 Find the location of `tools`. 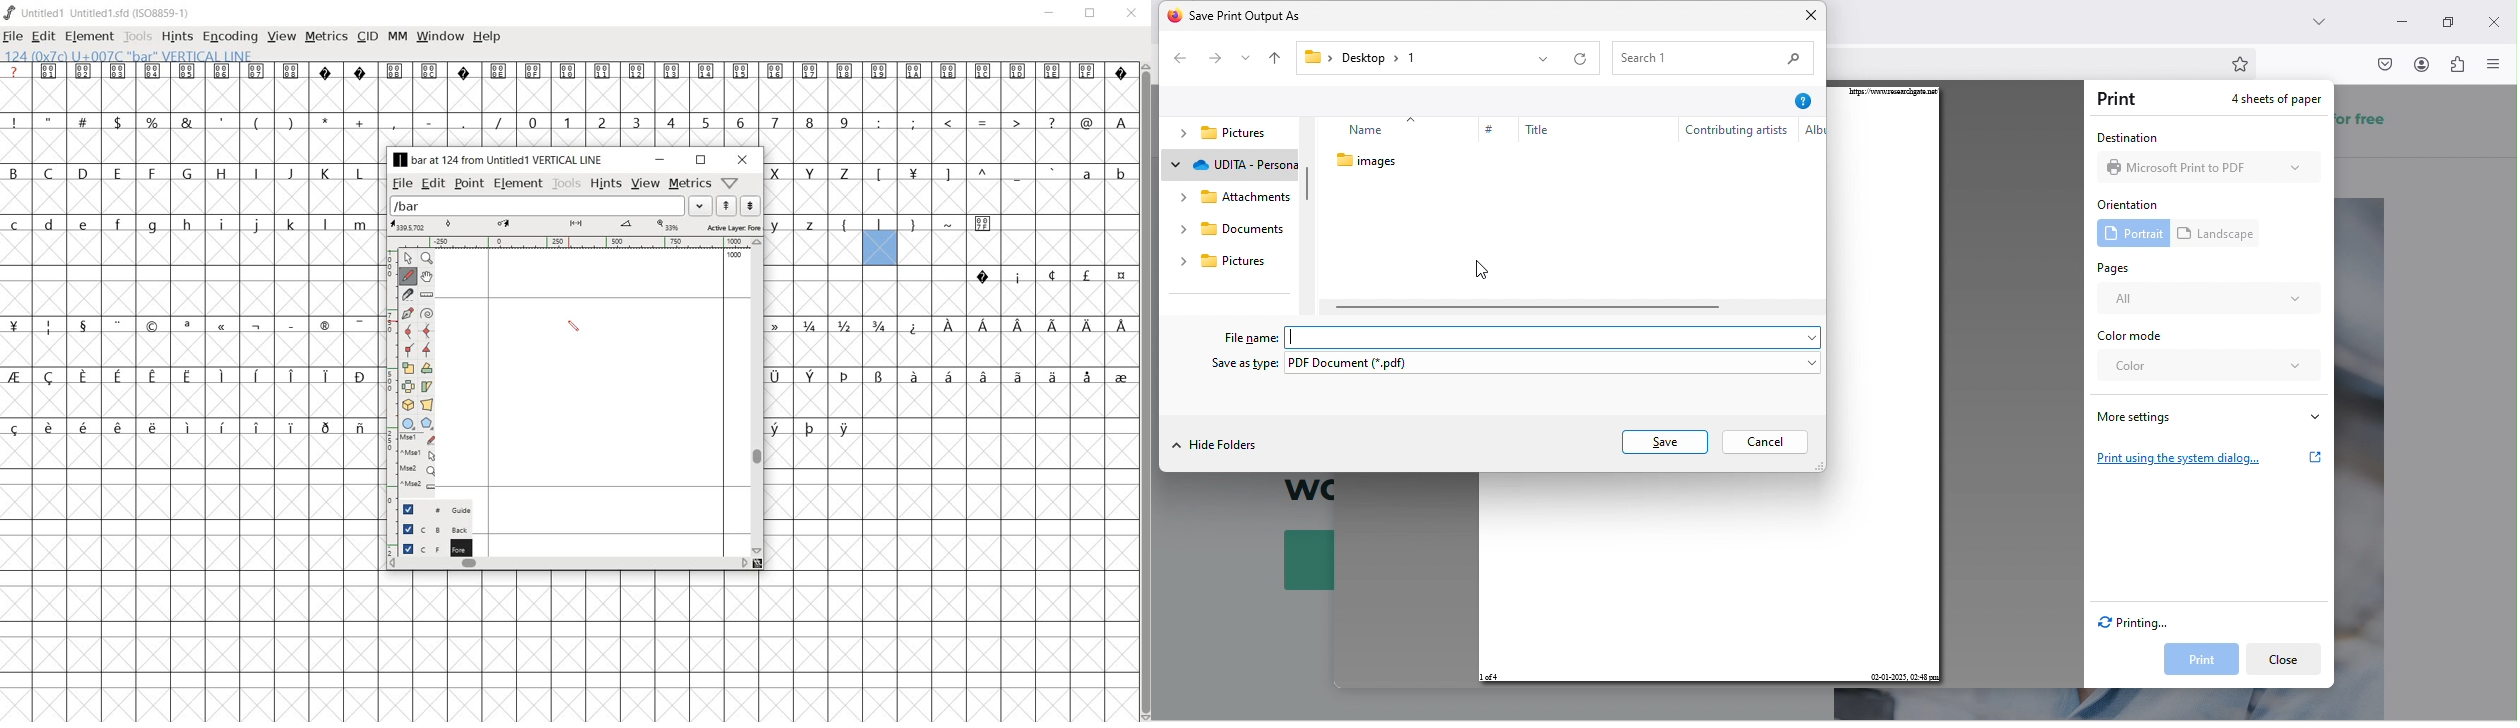

tools is located at coordinates (565, 183).